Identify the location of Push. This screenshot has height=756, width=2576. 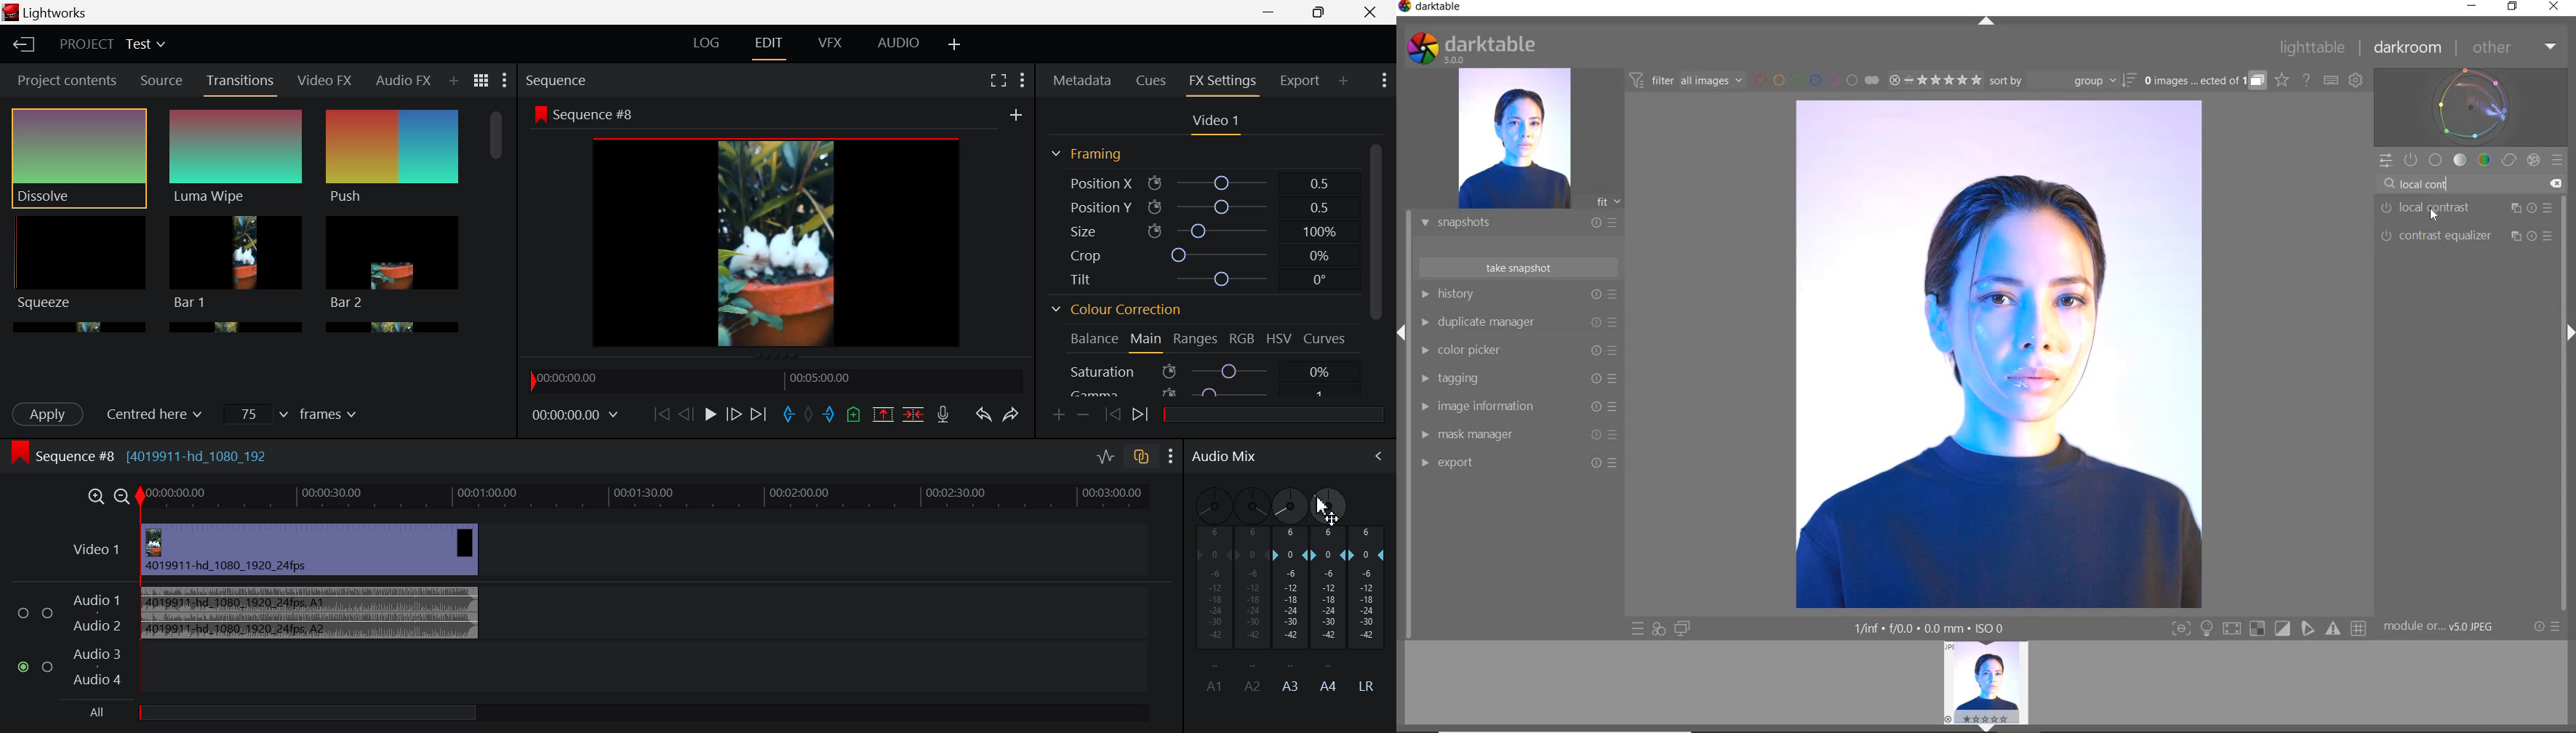
(393, 158).